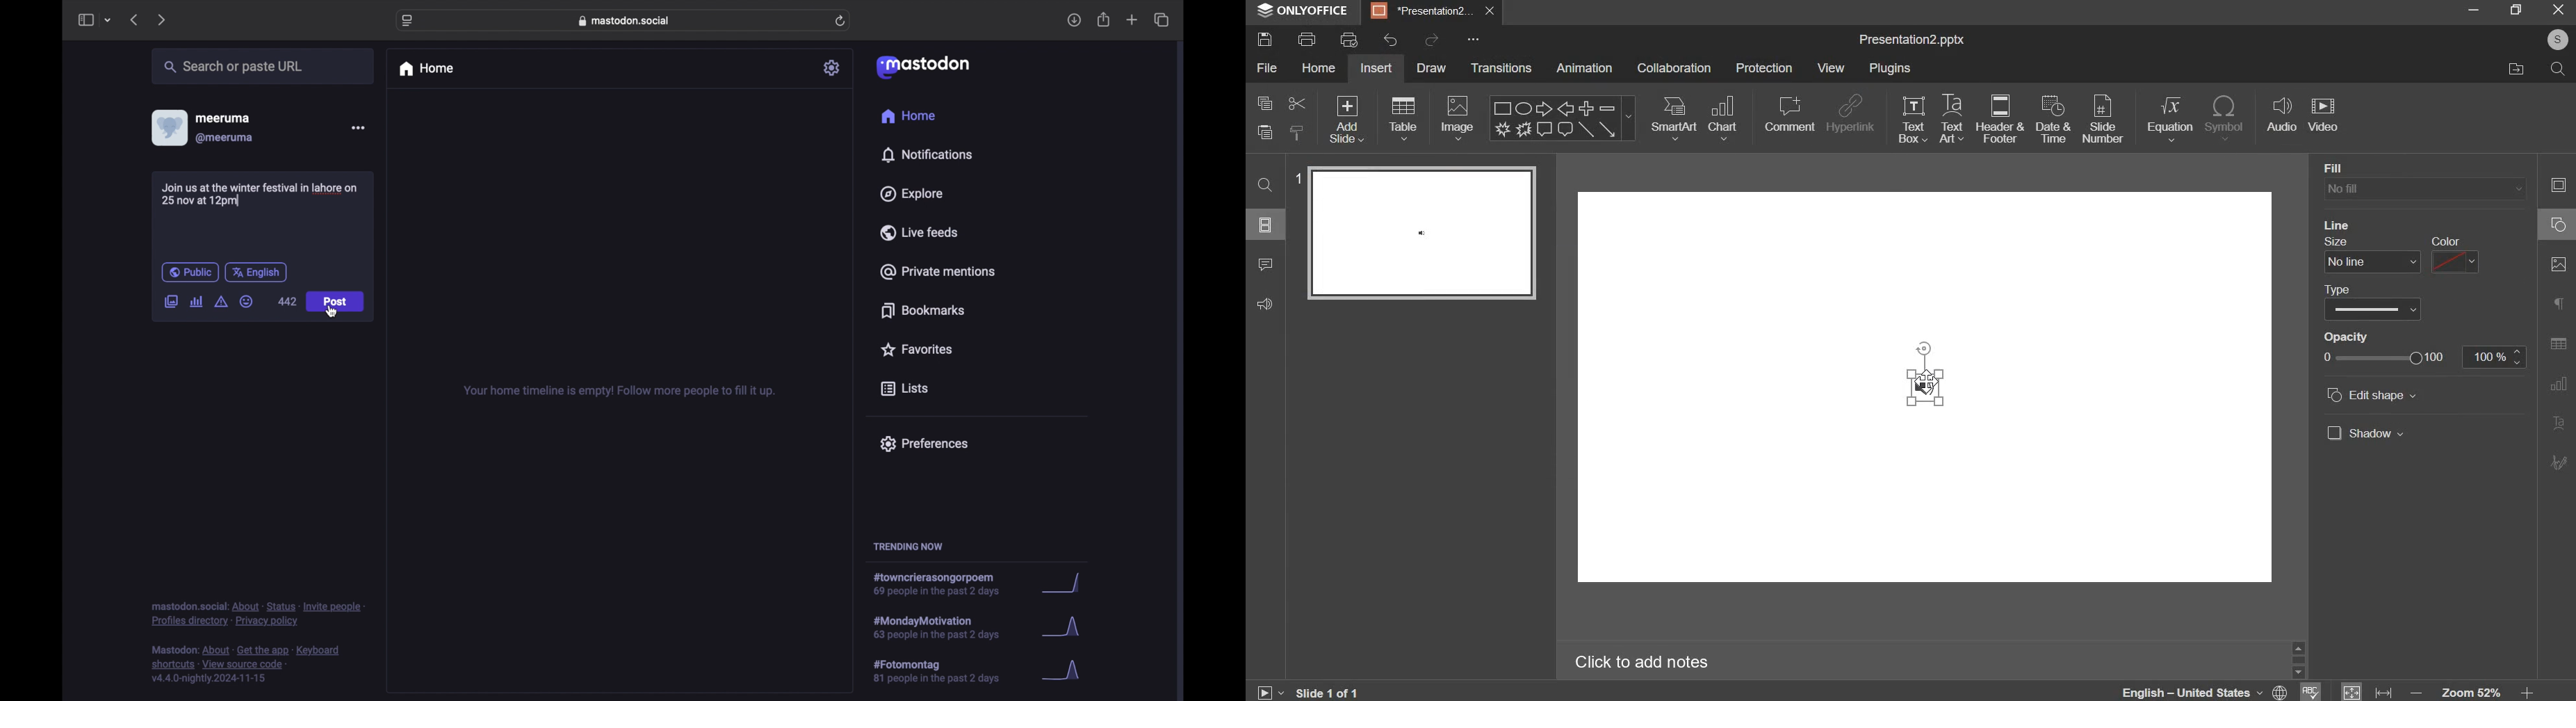 This screenshot has height=728, width=2576. What do you see at coordinates (1351, 39) in the screenshot?
I see `print preview` at bounding box center [1351, 39].